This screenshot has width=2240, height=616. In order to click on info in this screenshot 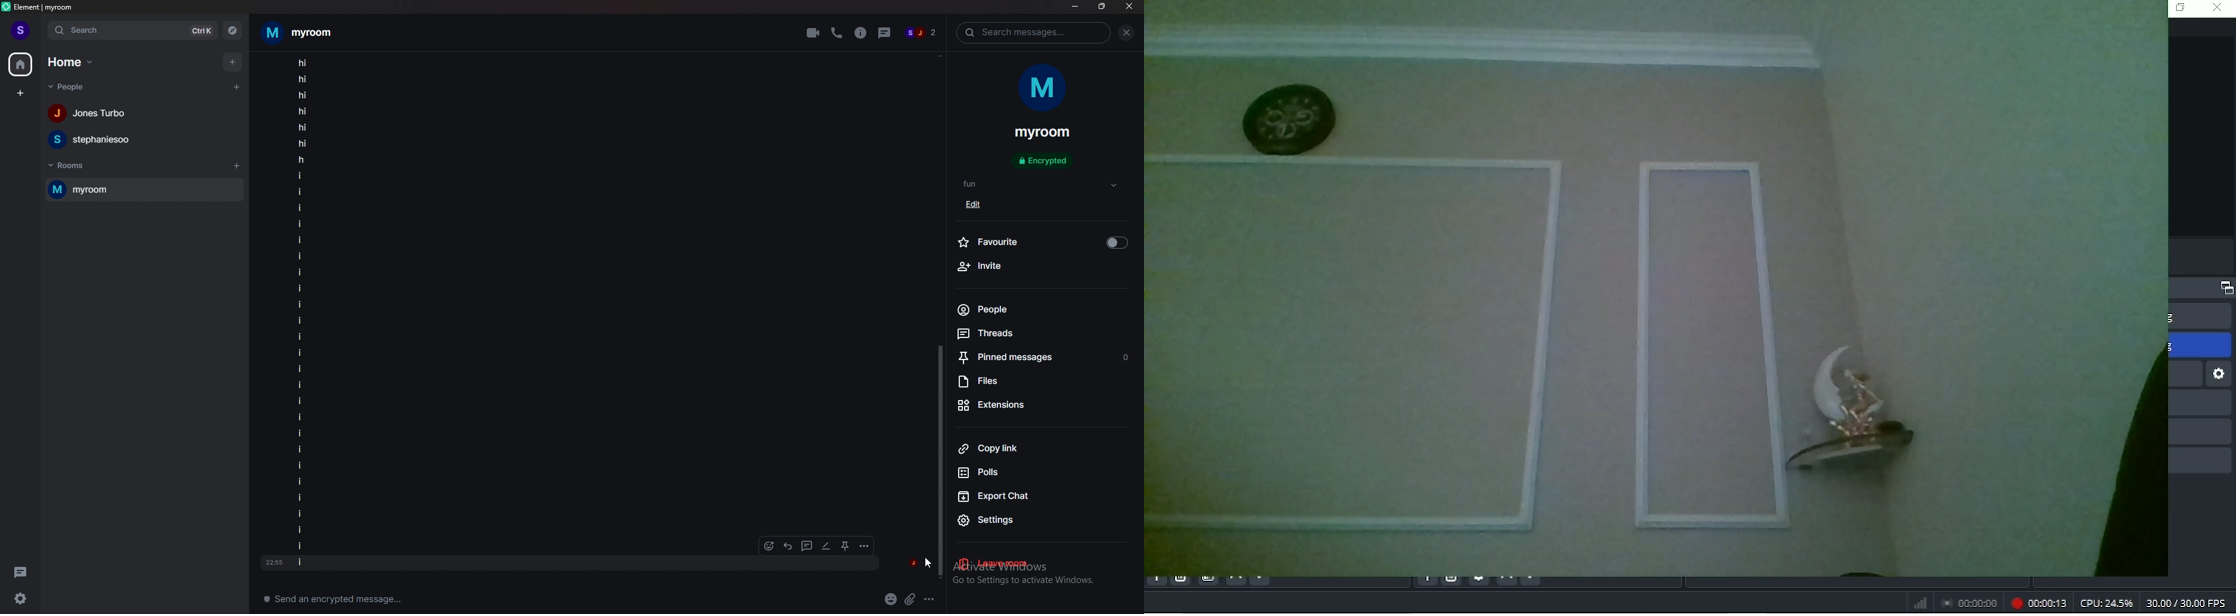, I will do `click(860, 32)`.